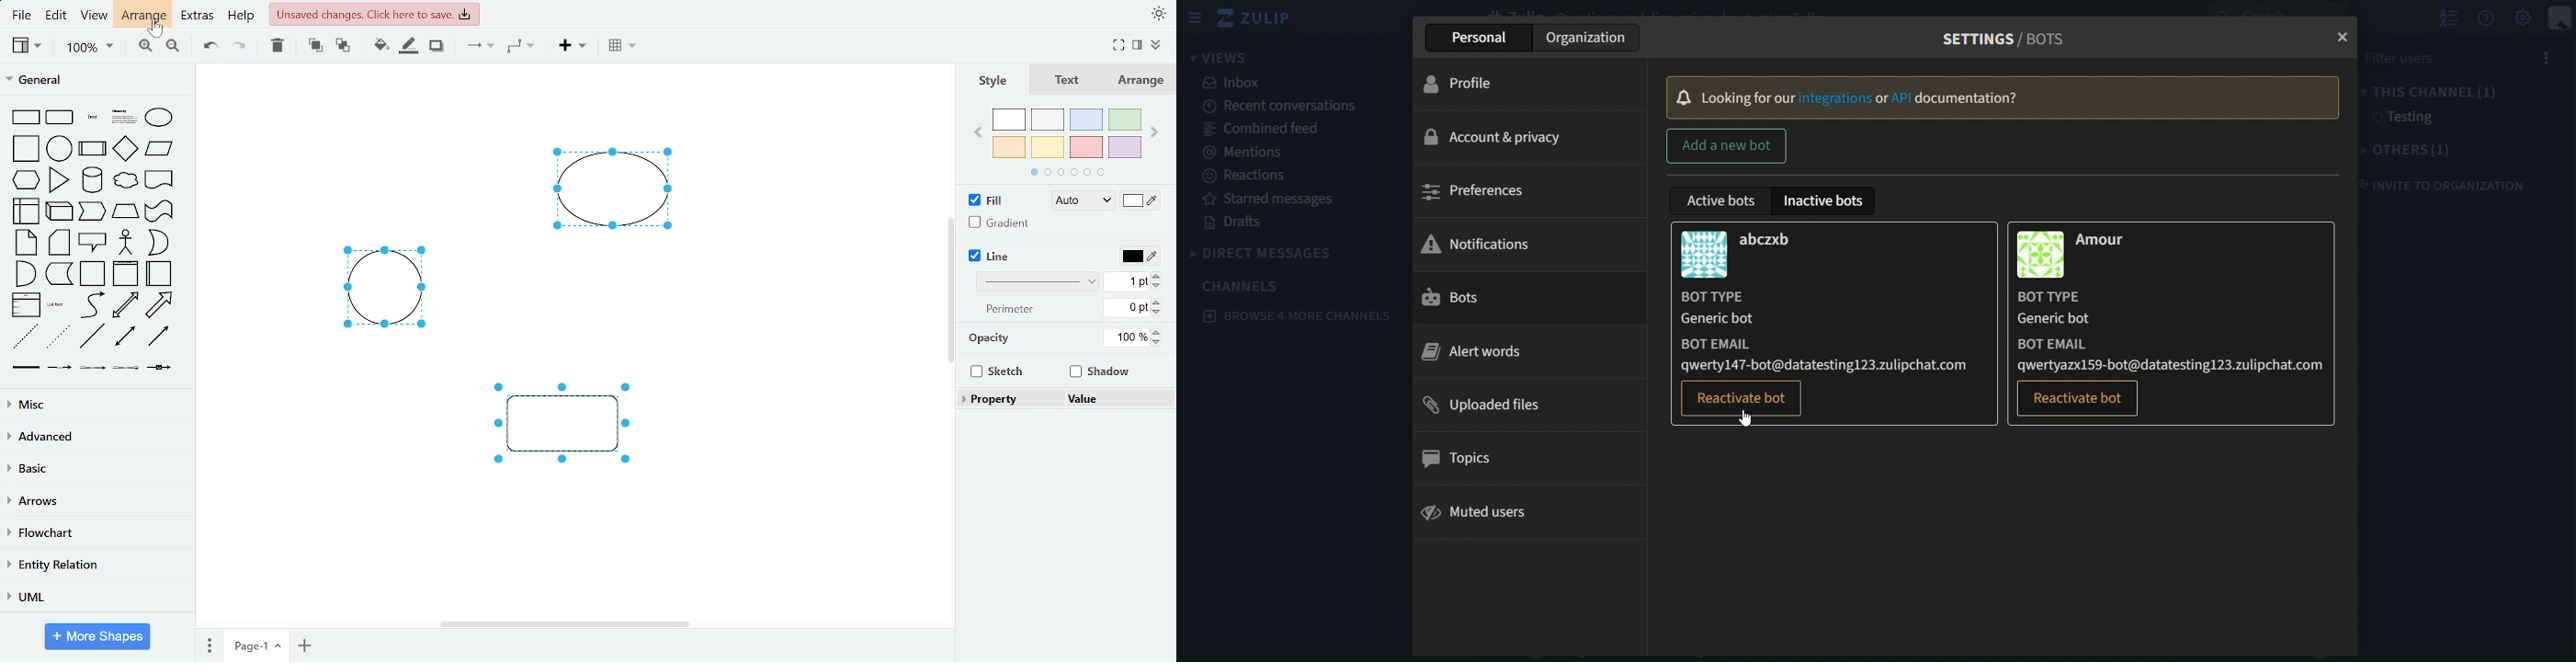  I want to click on collapse, so click(1156, 45).